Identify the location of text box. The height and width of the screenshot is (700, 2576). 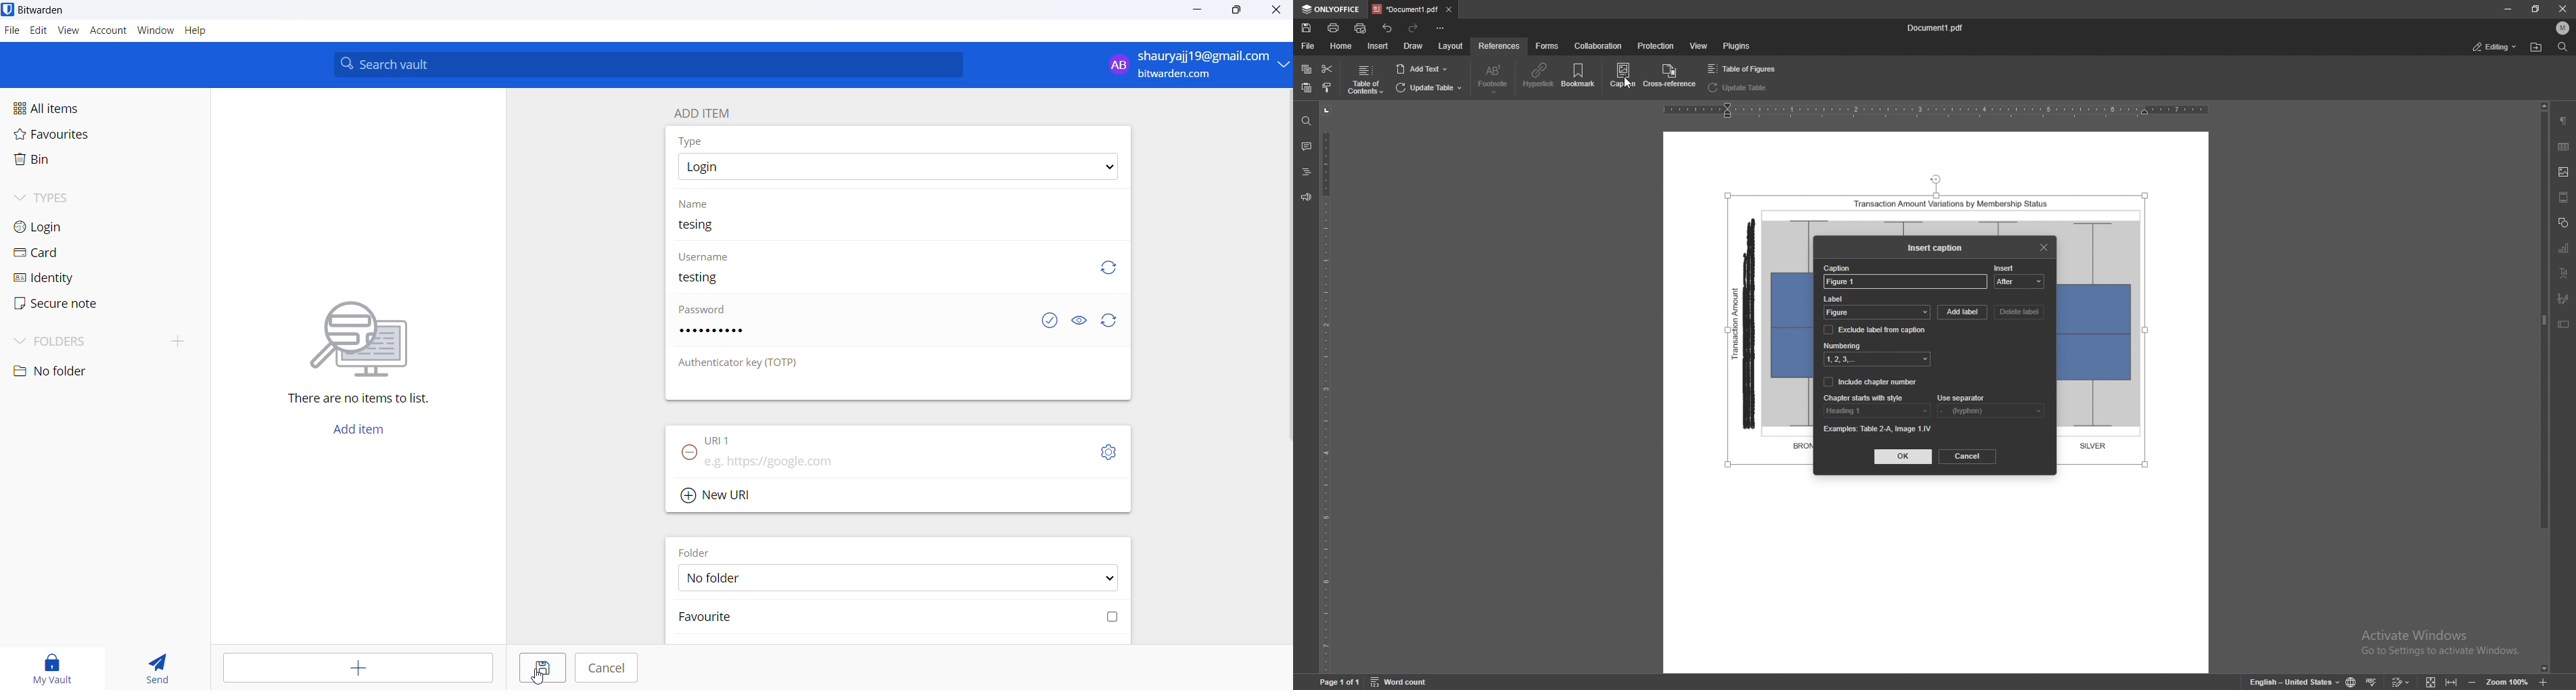
(2564, 324).